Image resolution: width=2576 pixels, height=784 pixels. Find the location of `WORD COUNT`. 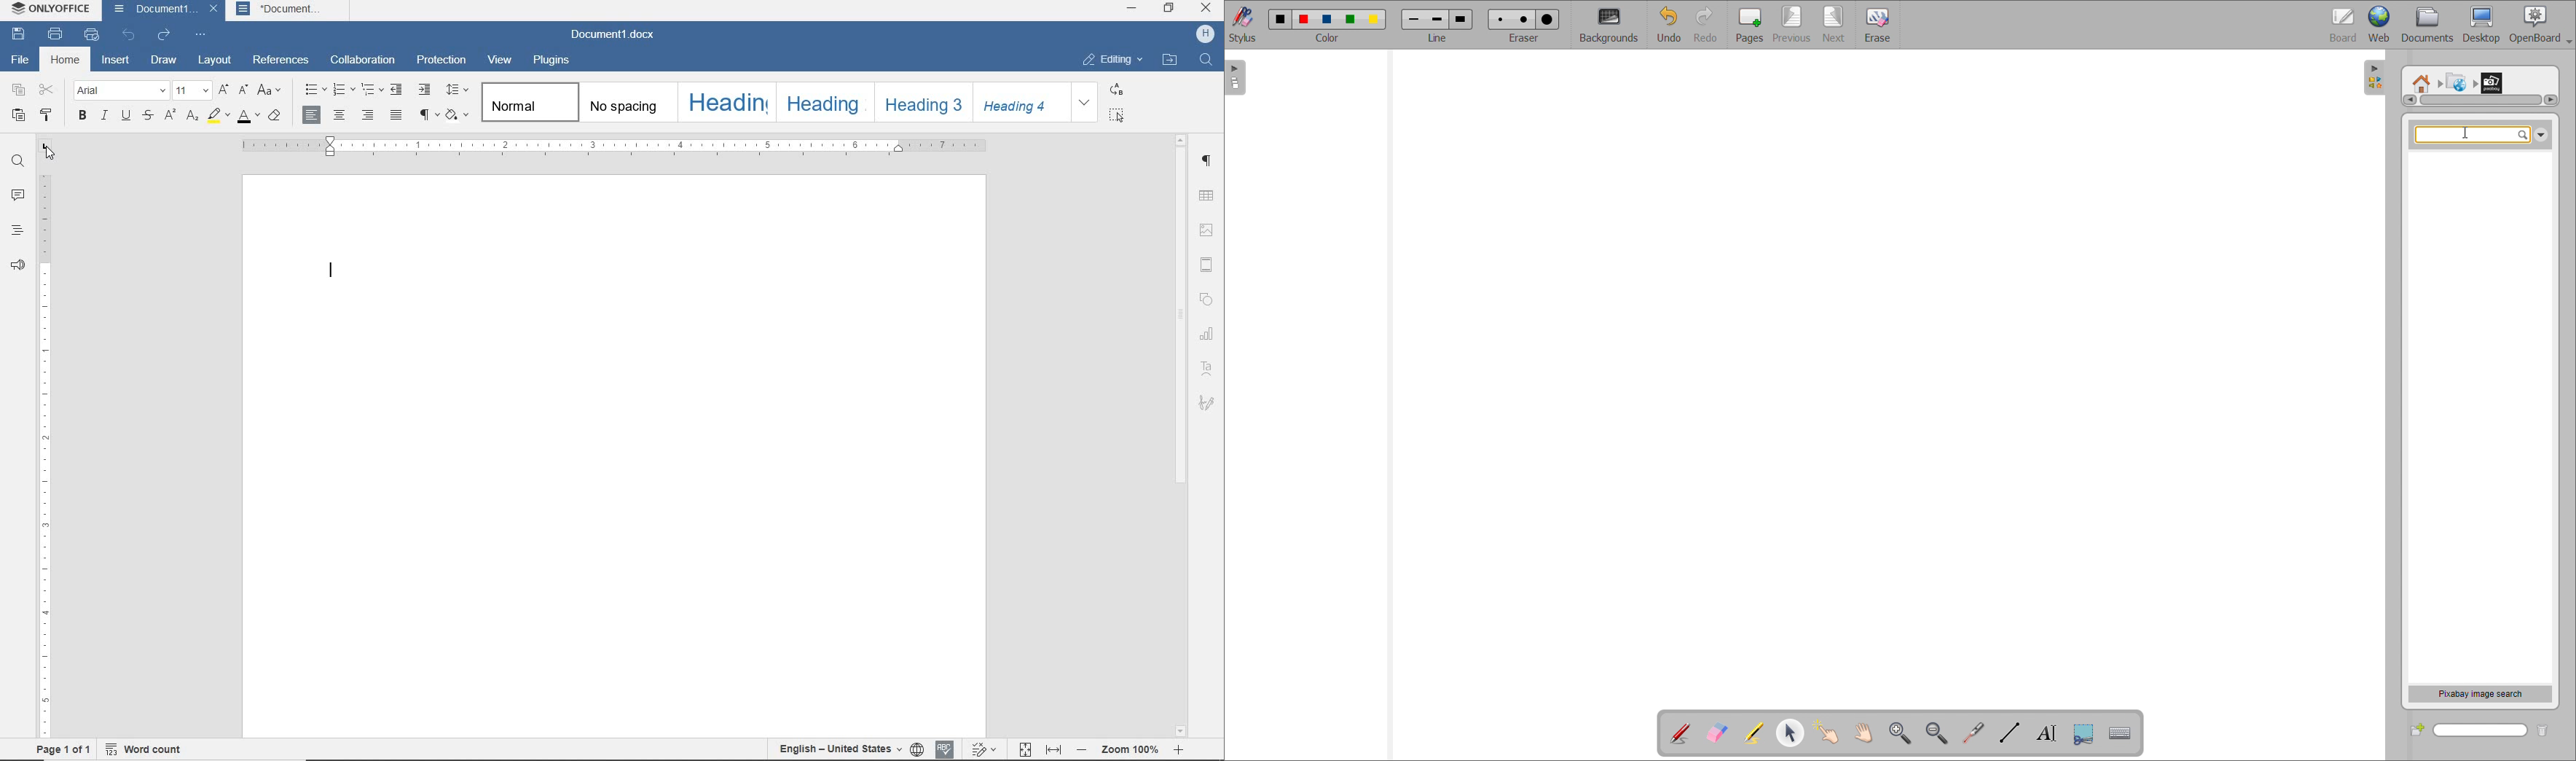

WORD COUNT is located at coordinates (141, 749).